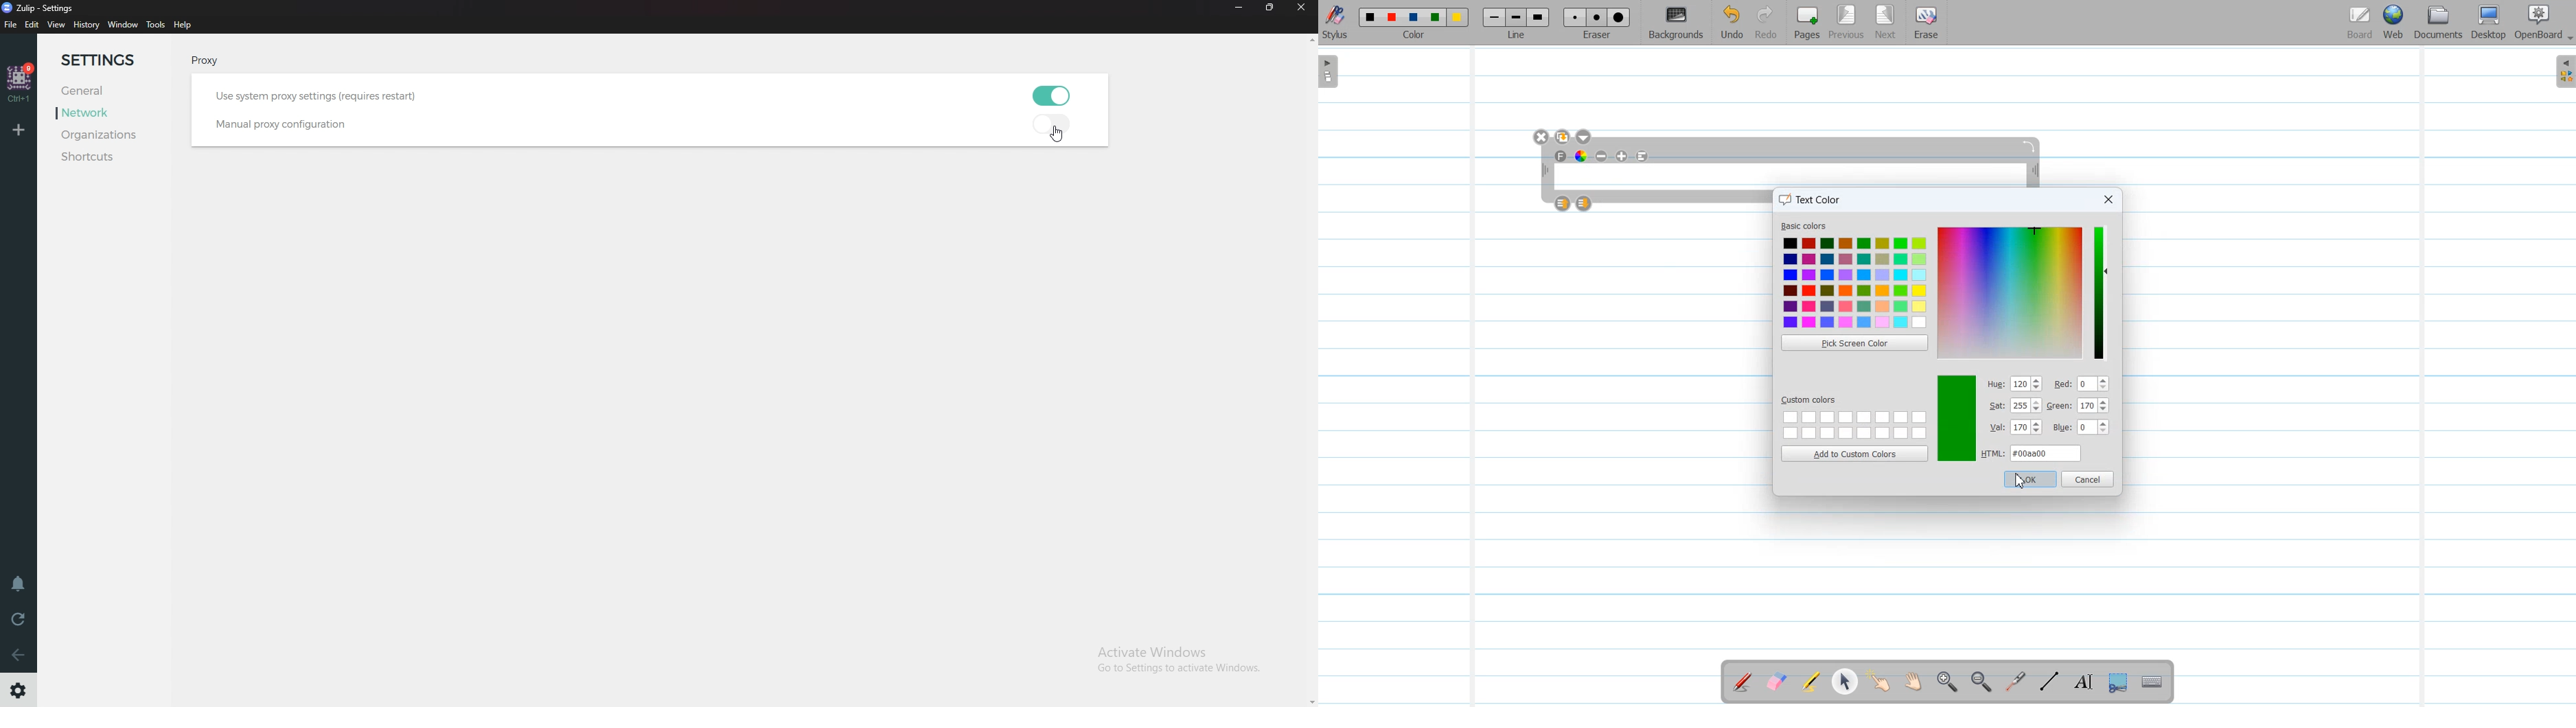 The height and width of the screenshot is (728, 2576). I want to click on Layer up, so click(1564, 203).